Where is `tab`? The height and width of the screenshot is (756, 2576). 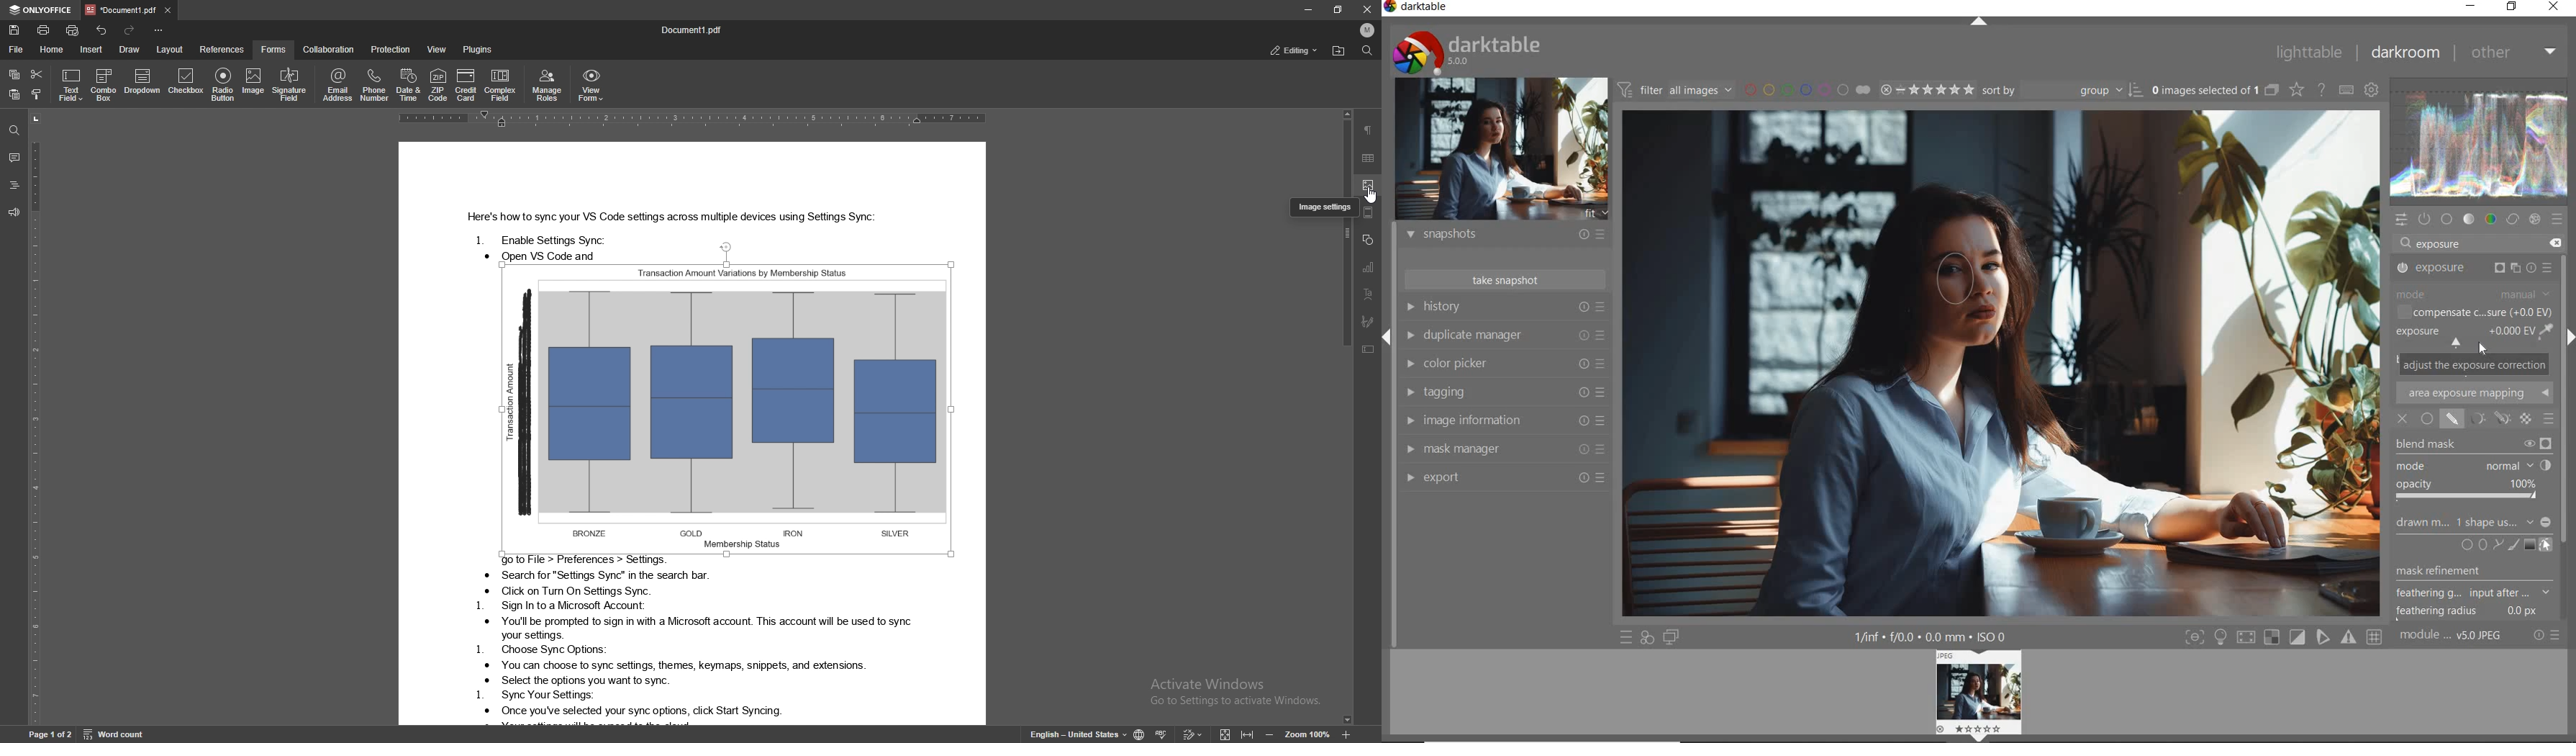 tab is located at coordinates (120, 10).